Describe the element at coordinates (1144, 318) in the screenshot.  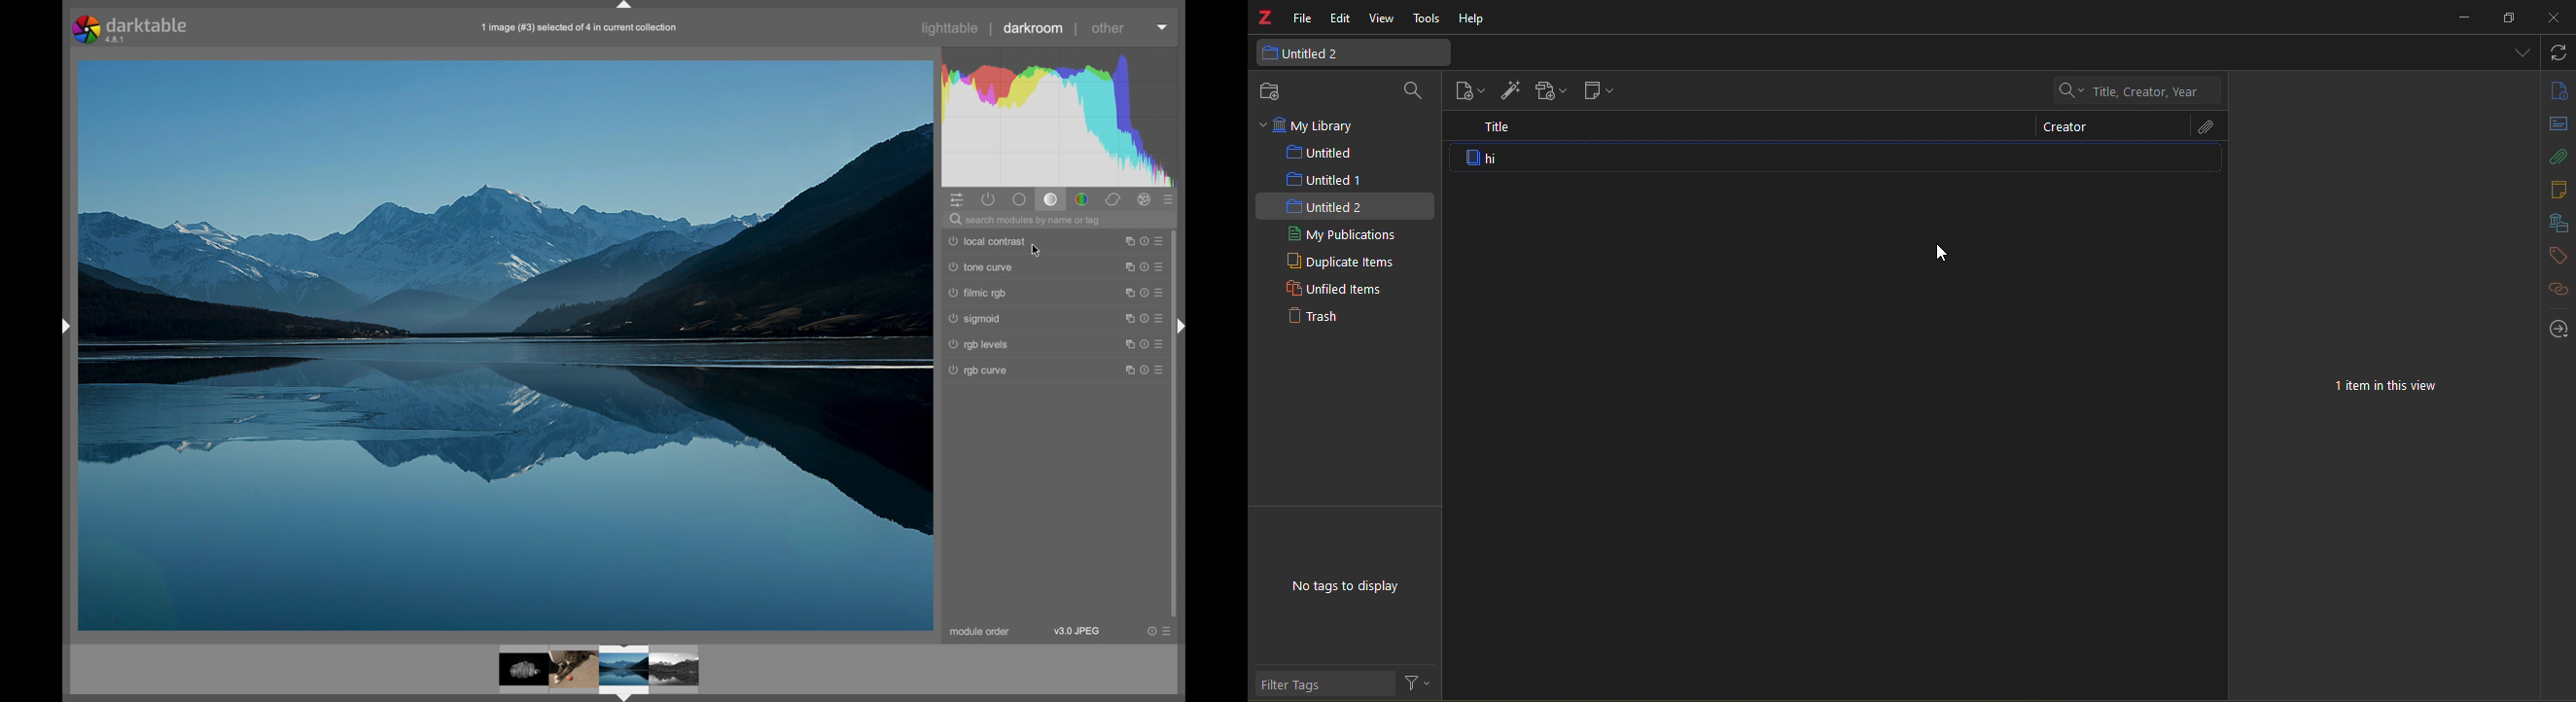
I see `more options` at that location.